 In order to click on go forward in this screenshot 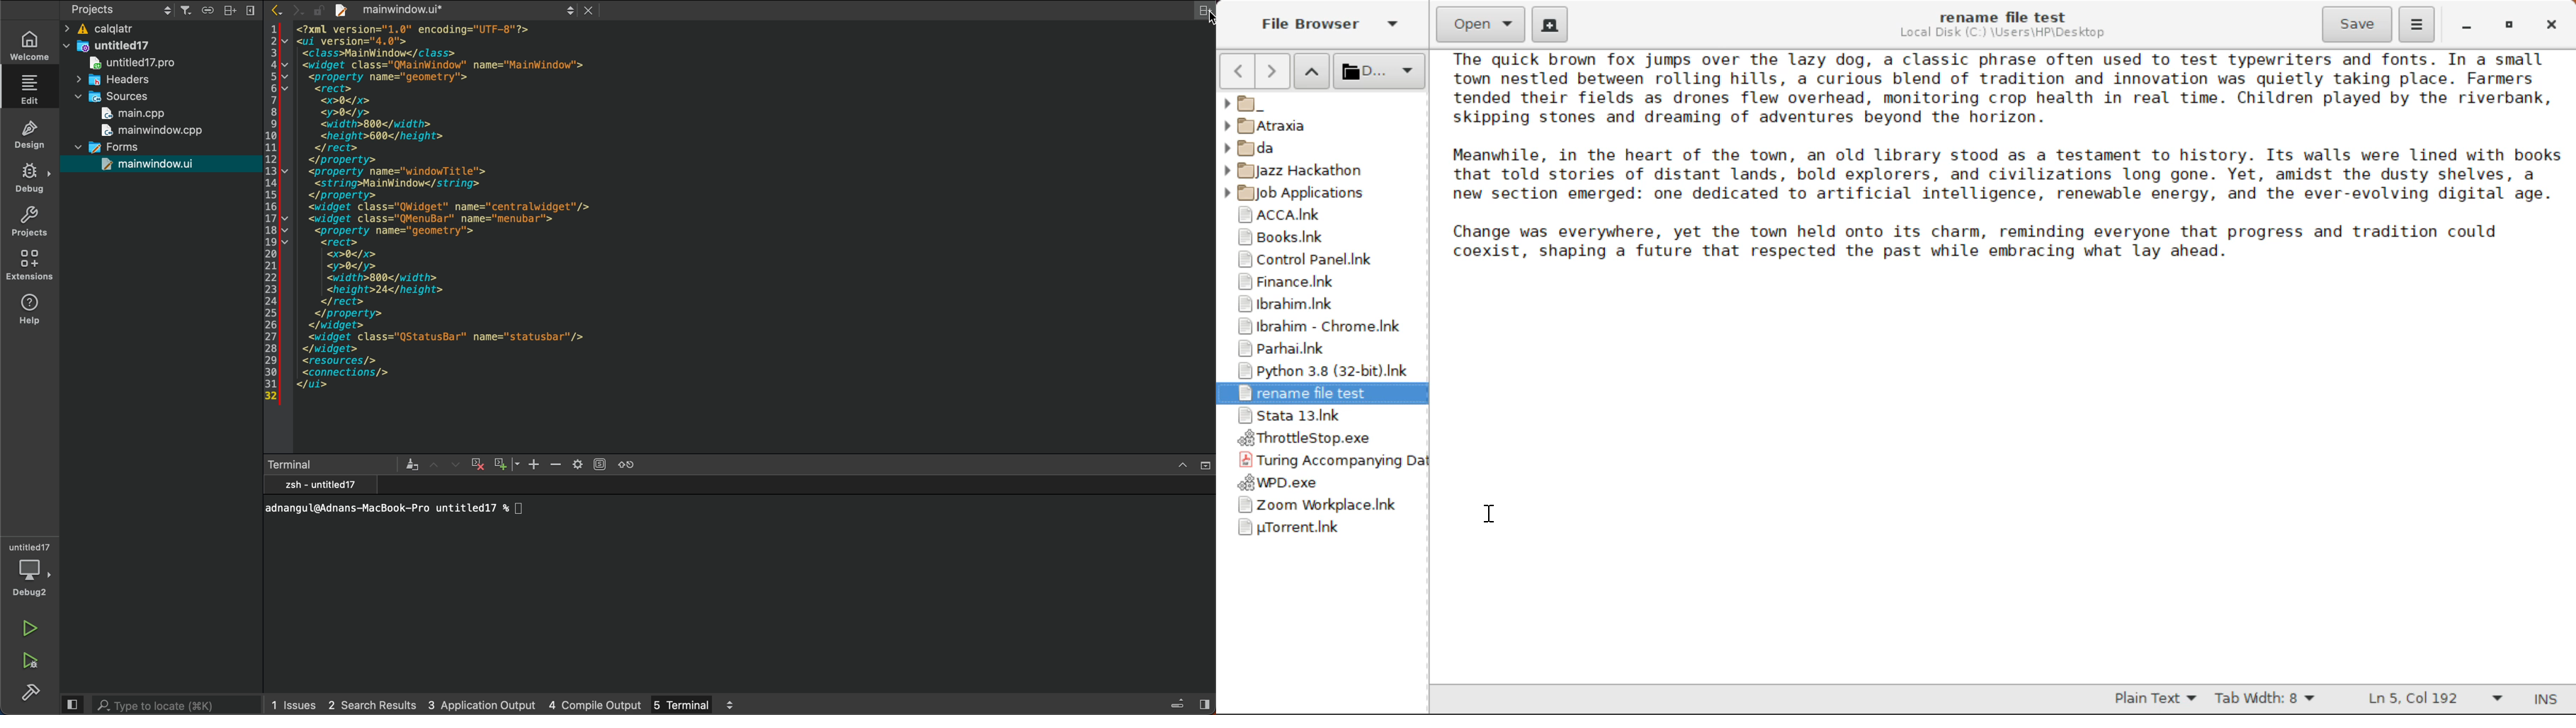, I will do `click(298, 10)`.